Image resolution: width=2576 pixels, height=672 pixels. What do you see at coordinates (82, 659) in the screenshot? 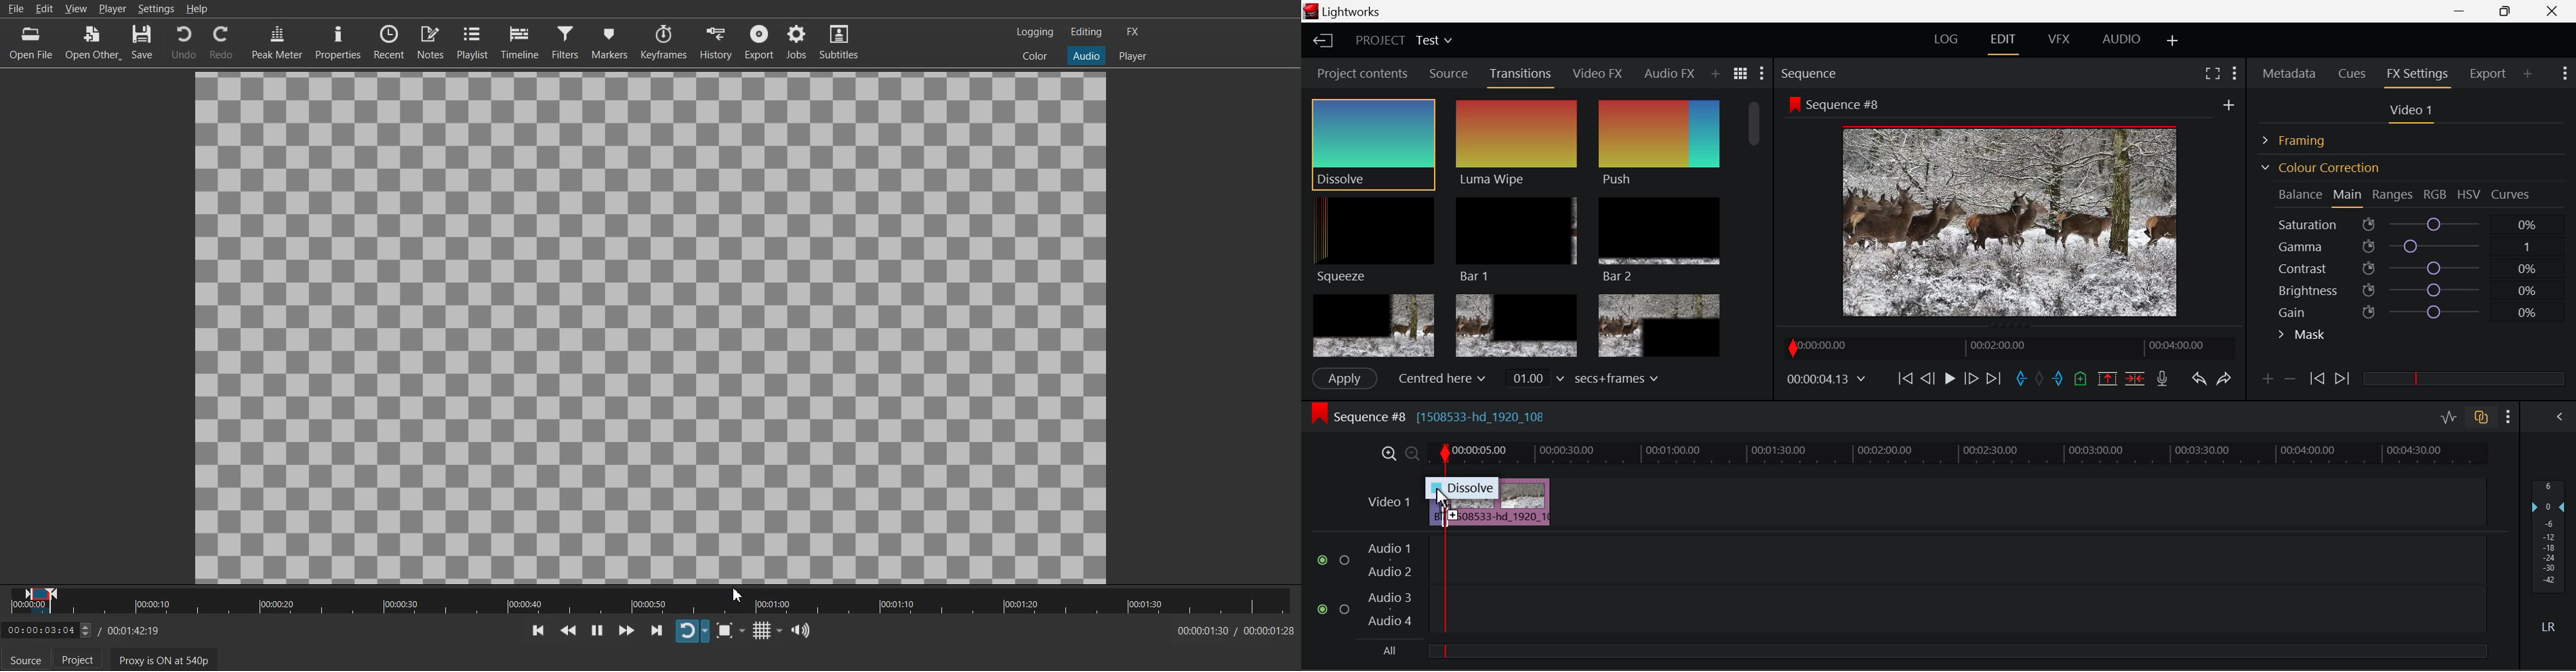
I see `Project` at bounding box center [82, 659].